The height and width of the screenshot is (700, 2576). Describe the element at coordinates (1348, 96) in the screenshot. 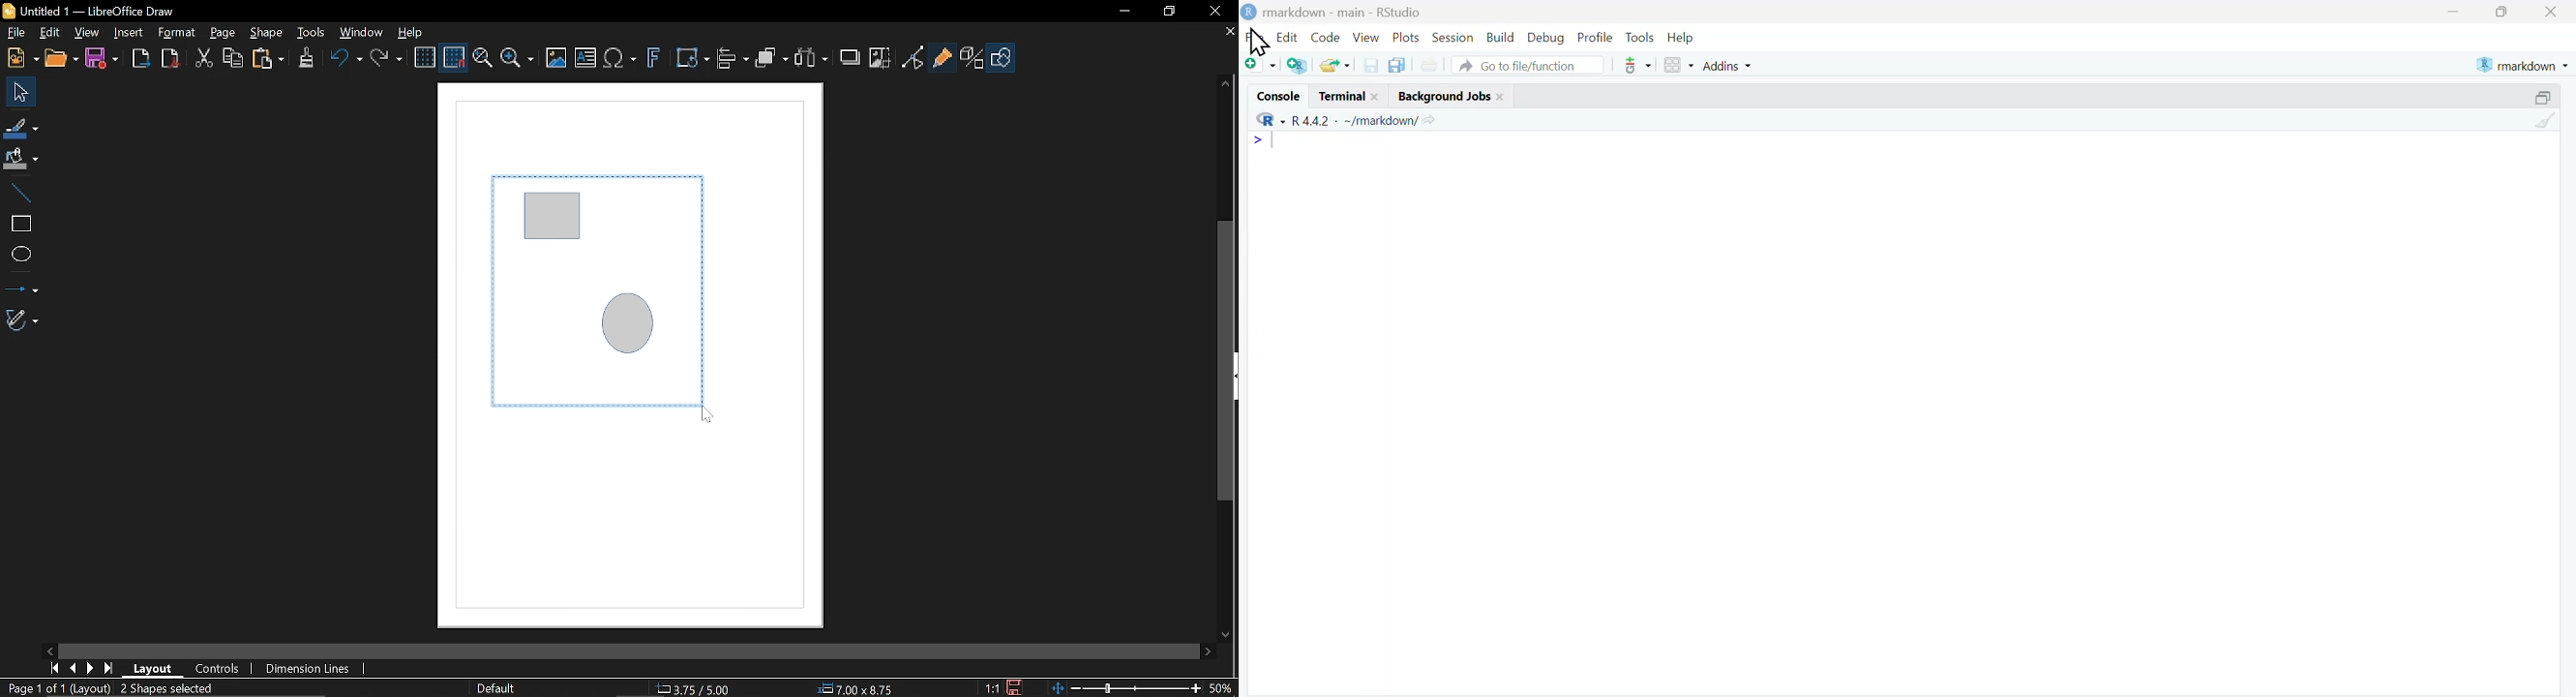

I see `terminal` at that location.